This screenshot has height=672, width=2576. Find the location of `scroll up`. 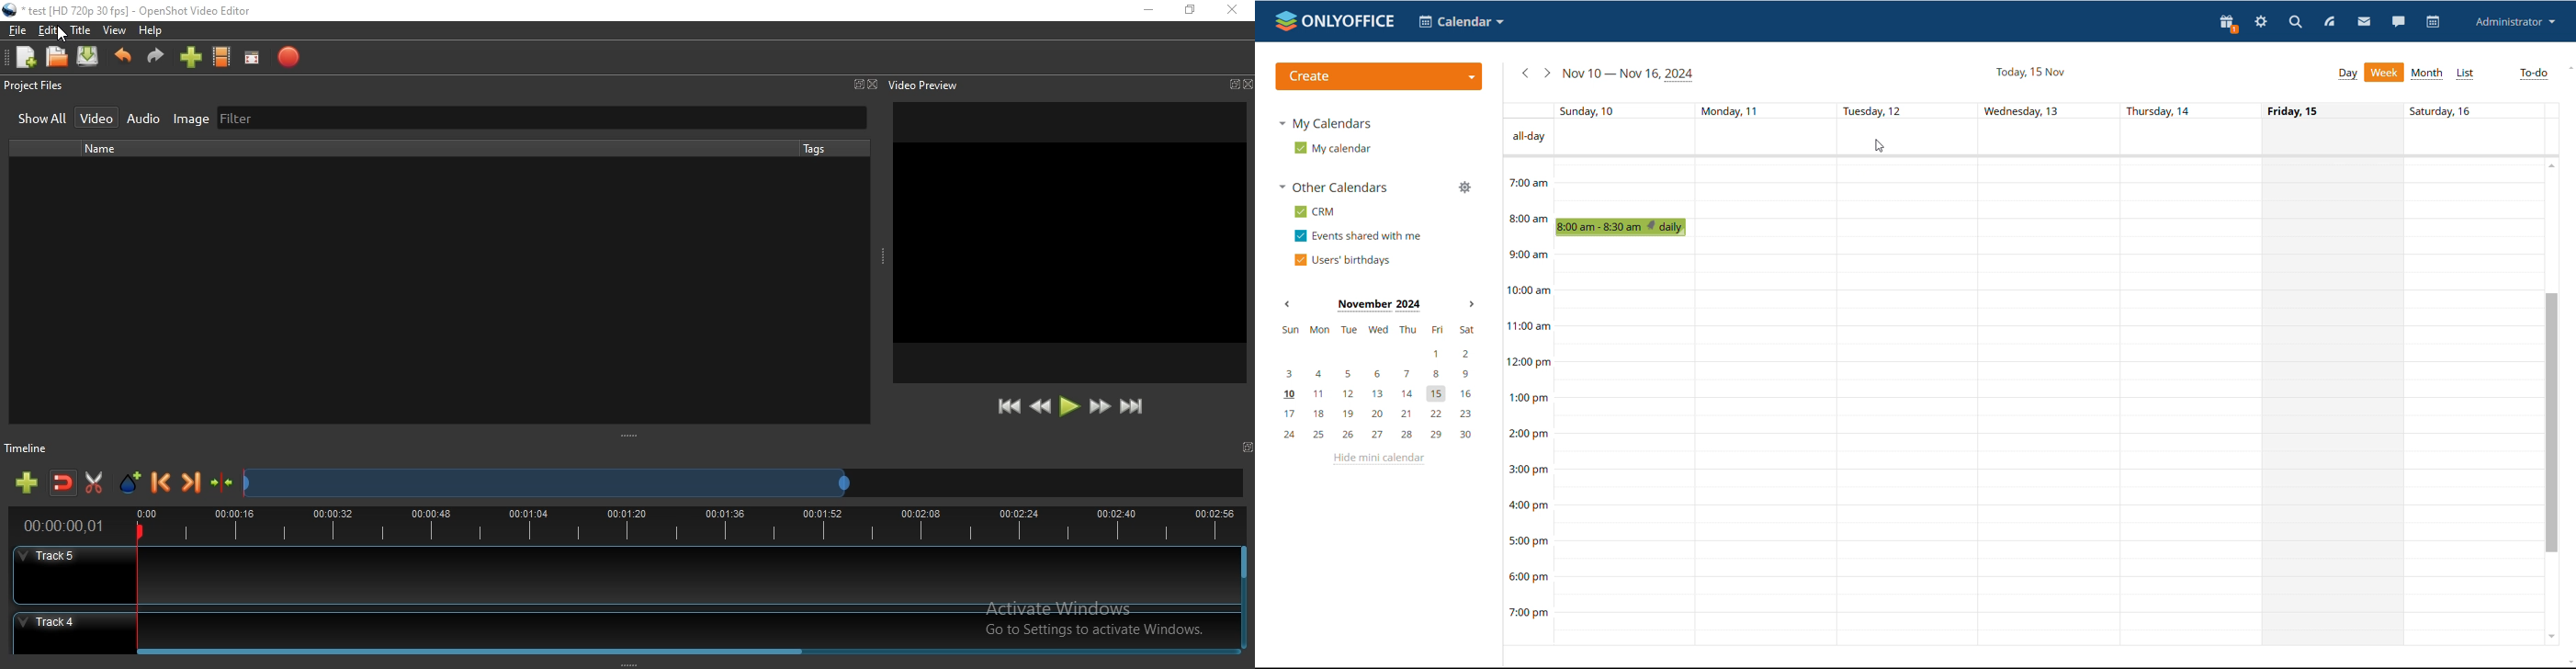

scroll up is located at coordinates (2551, 165).